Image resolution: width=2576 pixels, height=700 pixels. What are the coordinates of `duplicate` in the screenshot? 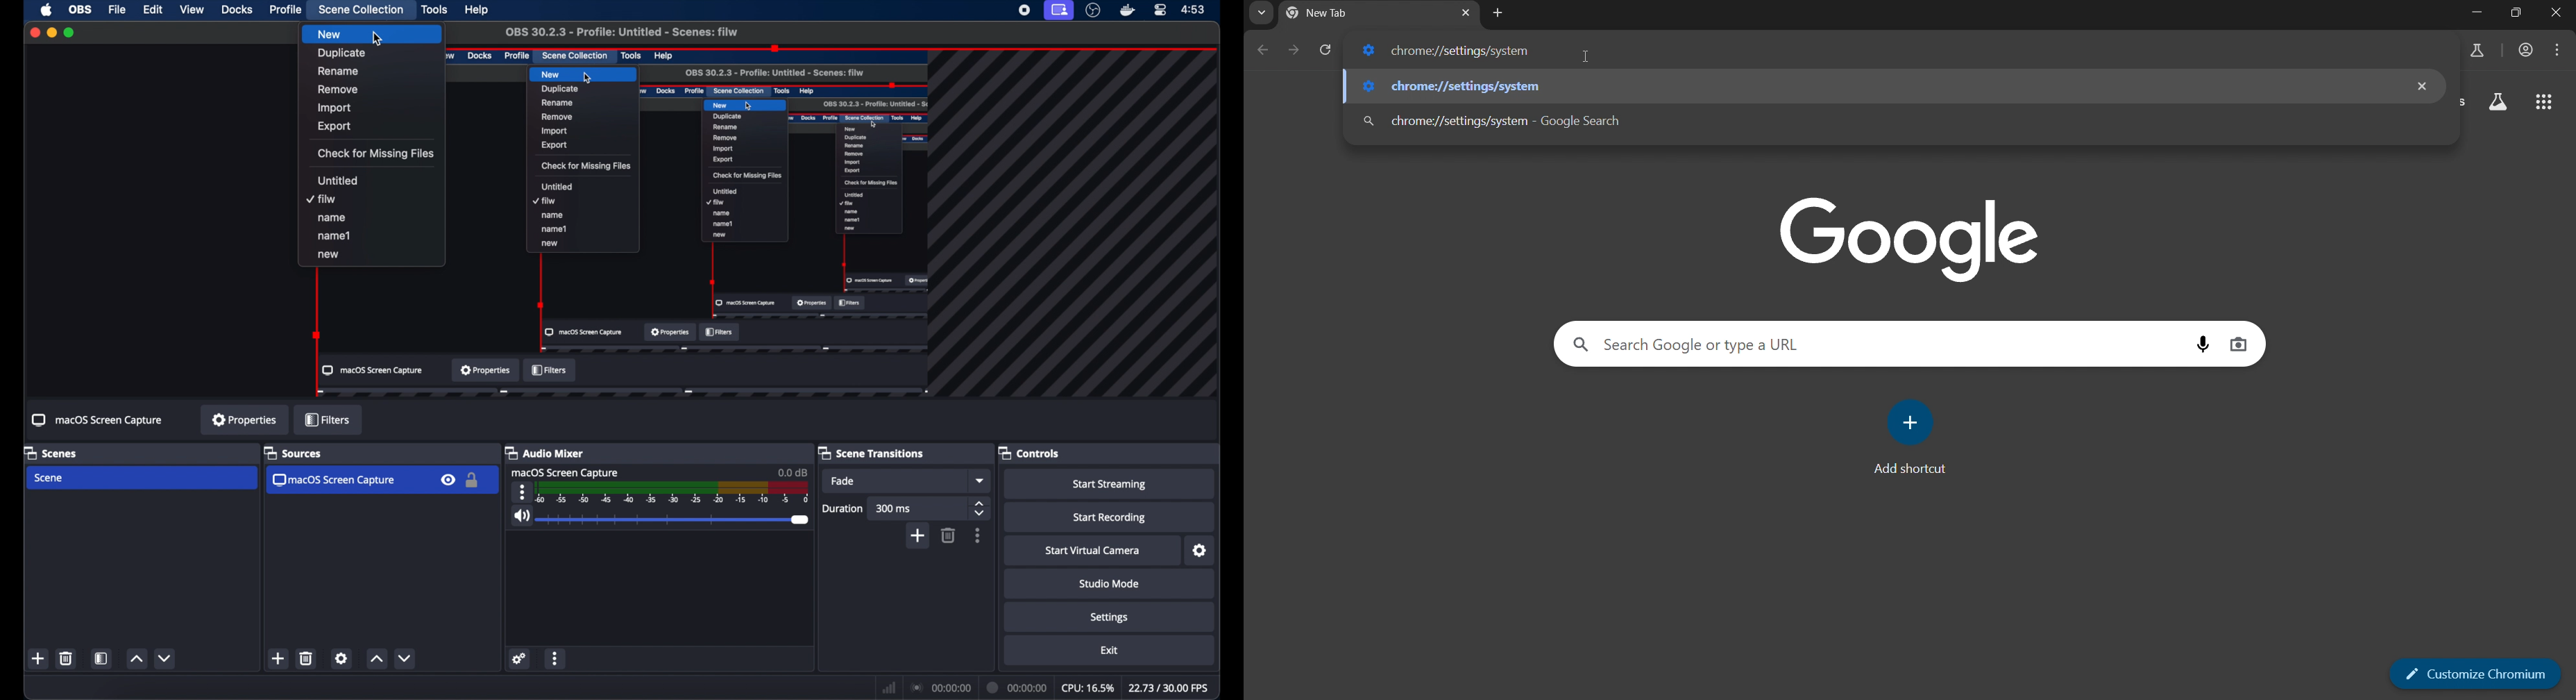 It's located at (341, 53).